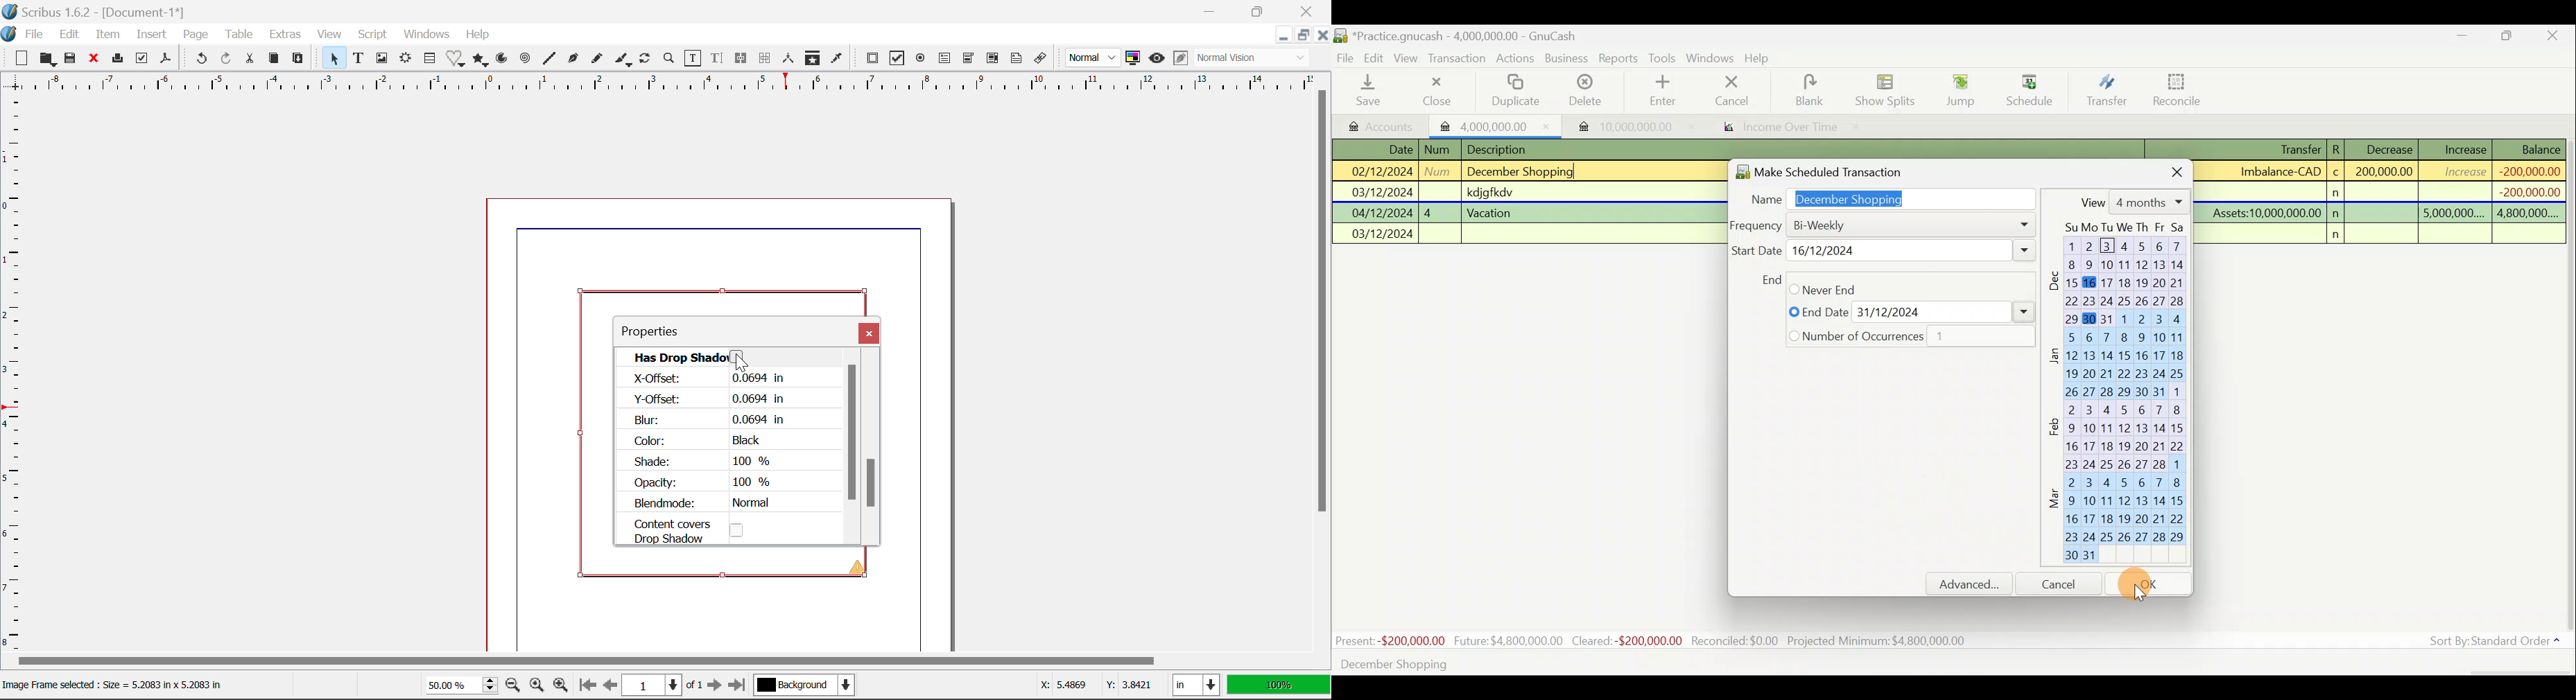 This screenshot has height=700, width=2576. Describe the element at coordinates (121, 685) in the screenshot. I see `Image Frame selected : Size = 5.2083 in x 5.2083 in` at that location.